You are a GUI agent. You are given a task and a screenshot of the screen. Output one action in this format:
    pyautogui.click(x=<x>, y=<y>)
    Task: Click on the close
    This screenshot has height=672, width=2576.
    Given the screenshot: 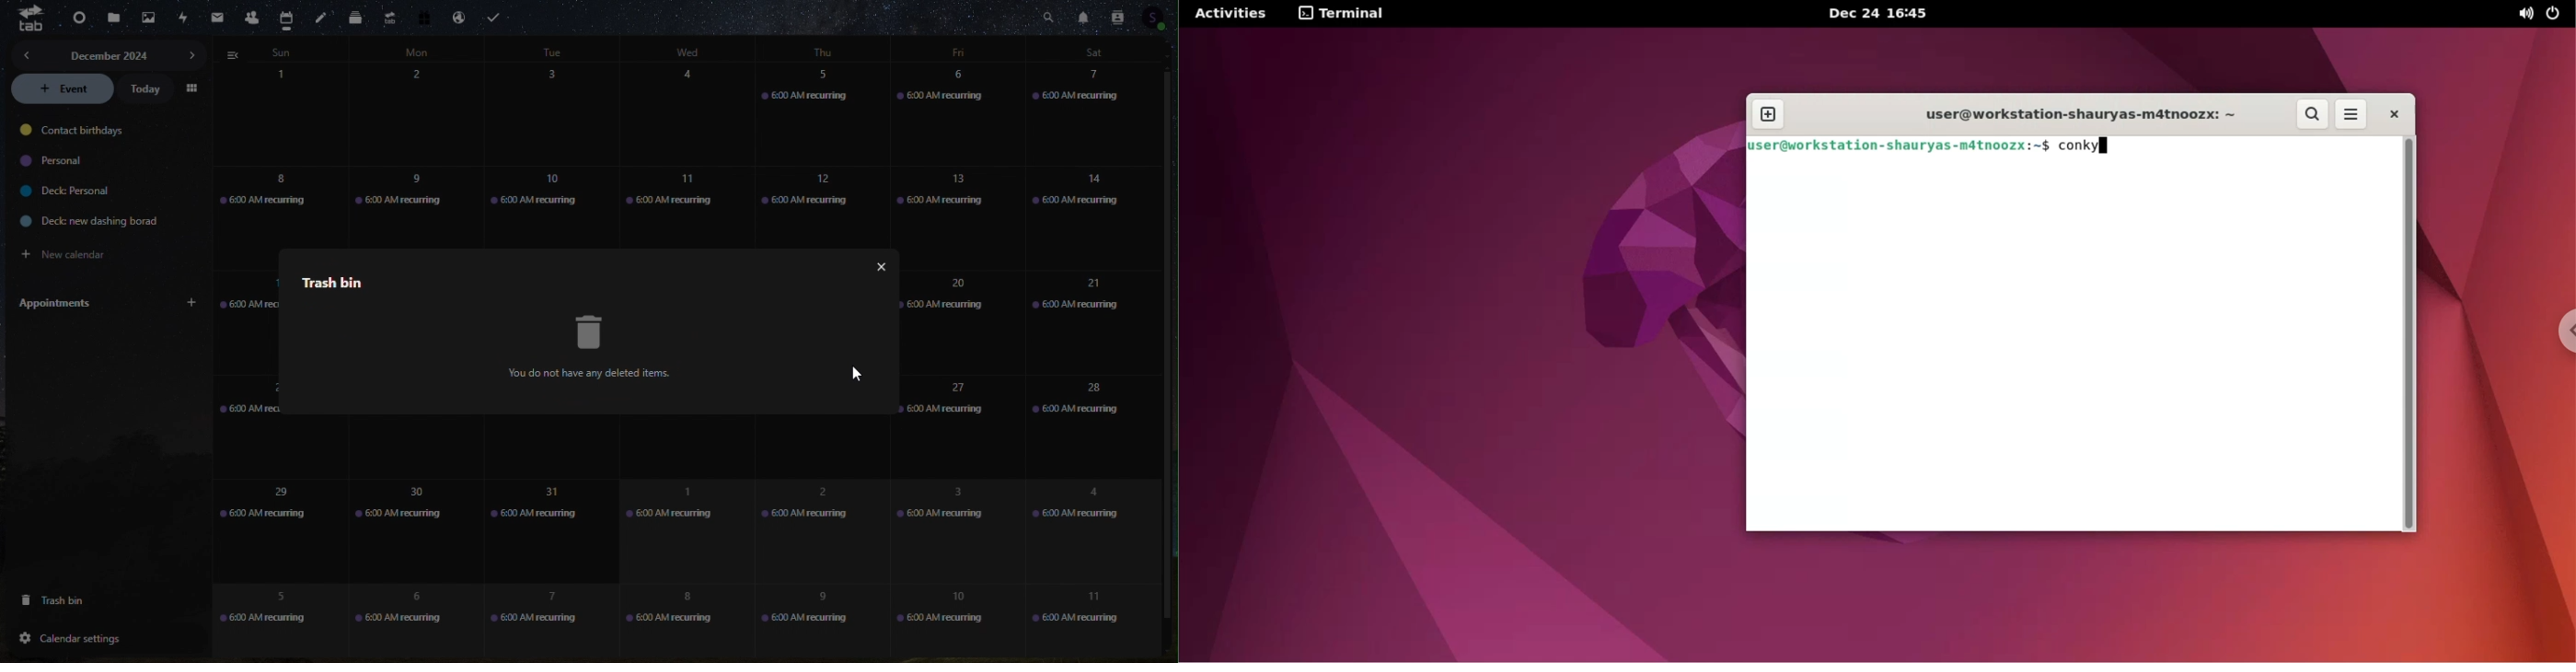 What is the action you would take?
    pyautogui.click(x=875, y=250)
    